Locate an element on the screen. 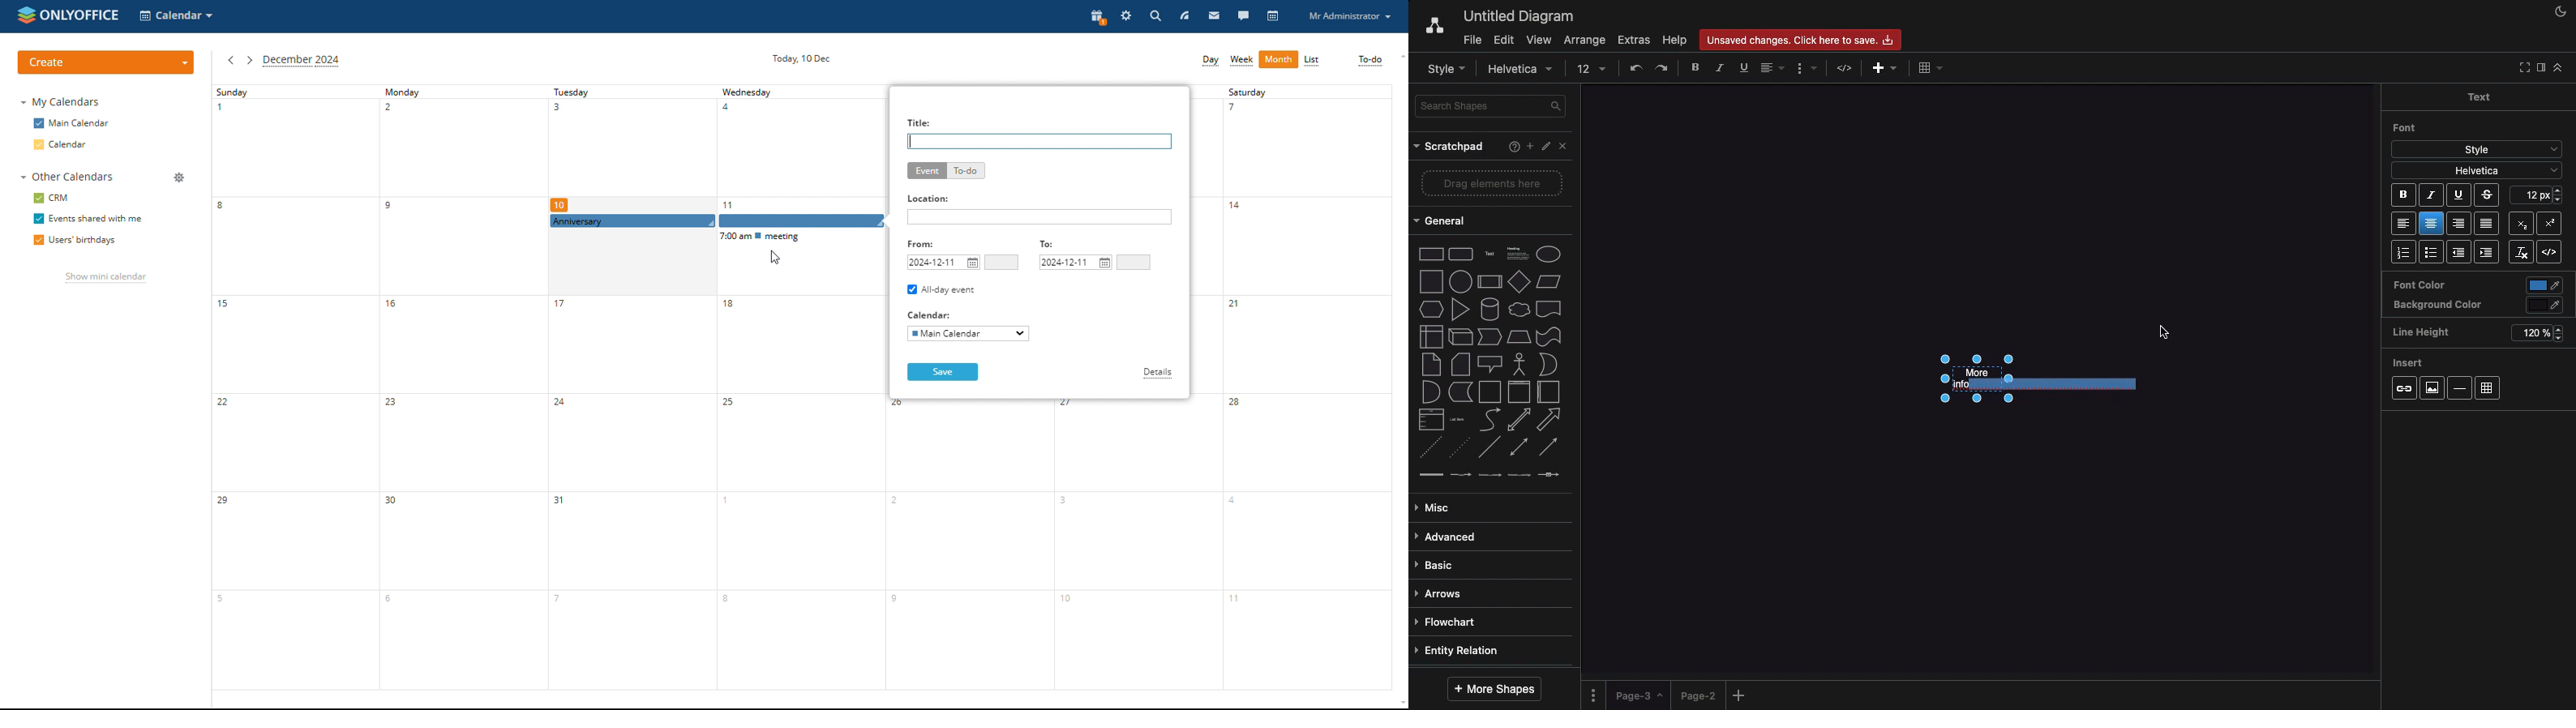 This screenshot has width=2576, height=728. Link is located at coordinates (2404, 389).